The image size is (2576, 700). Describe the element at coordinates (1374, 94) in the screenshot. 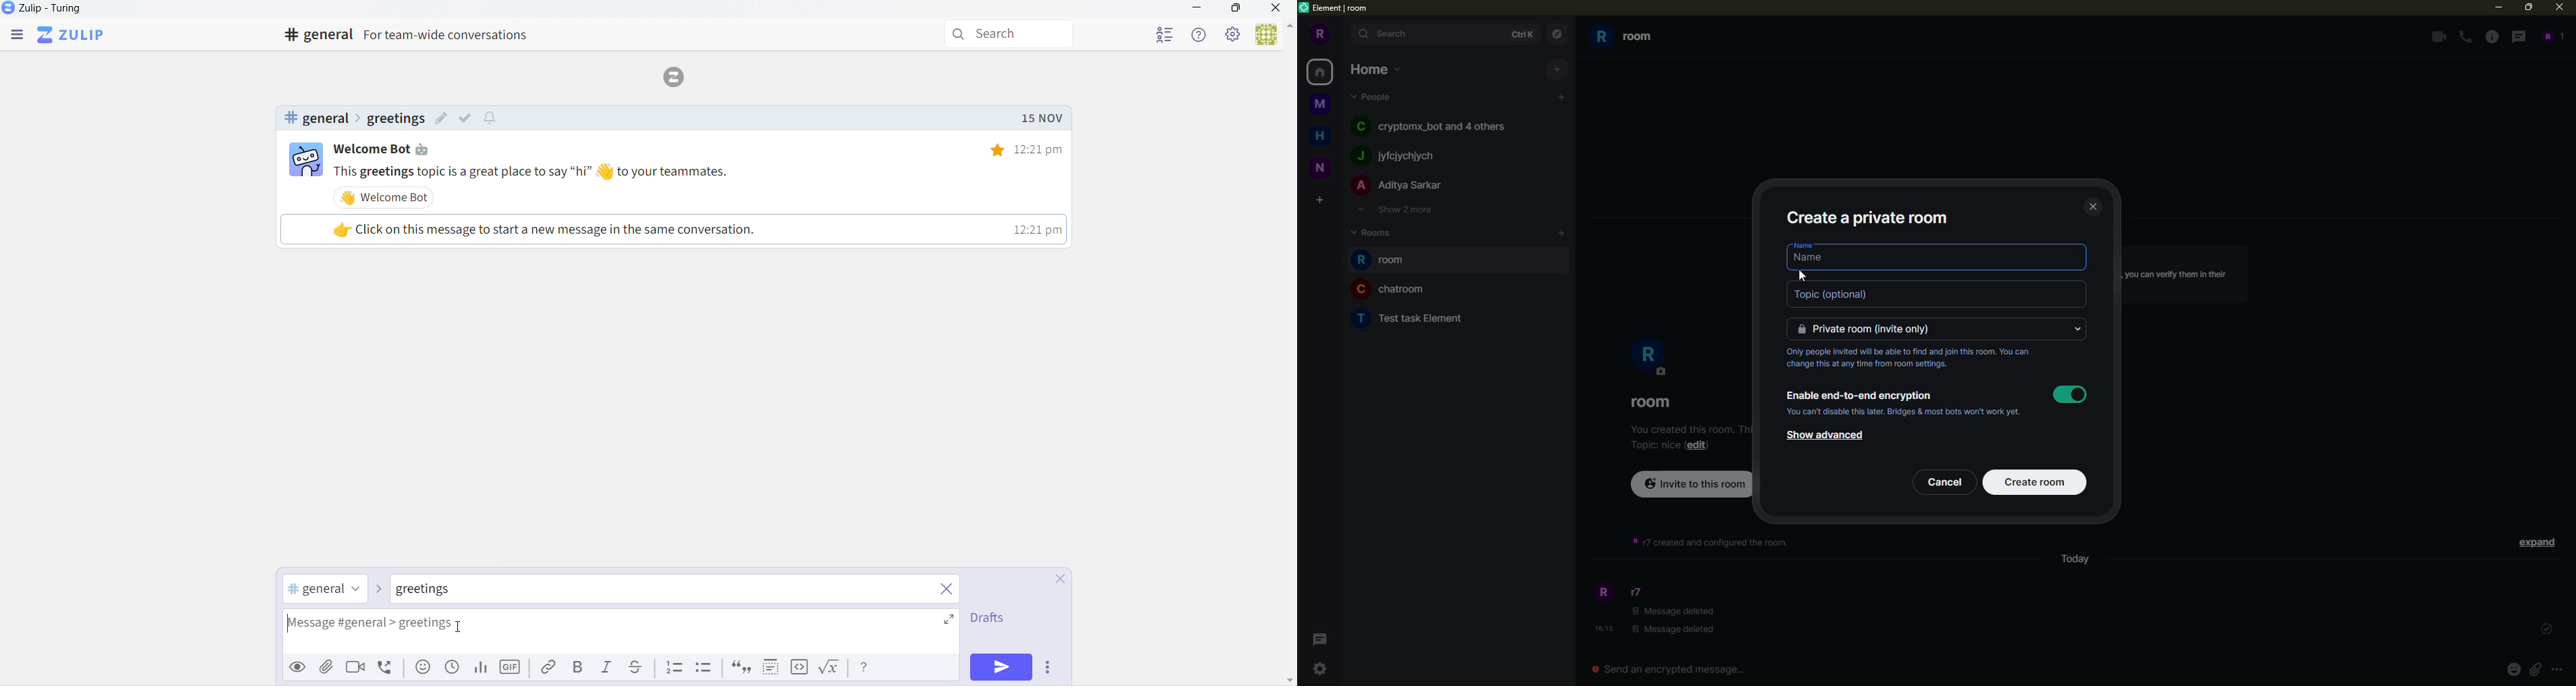

I see `people` at that location.